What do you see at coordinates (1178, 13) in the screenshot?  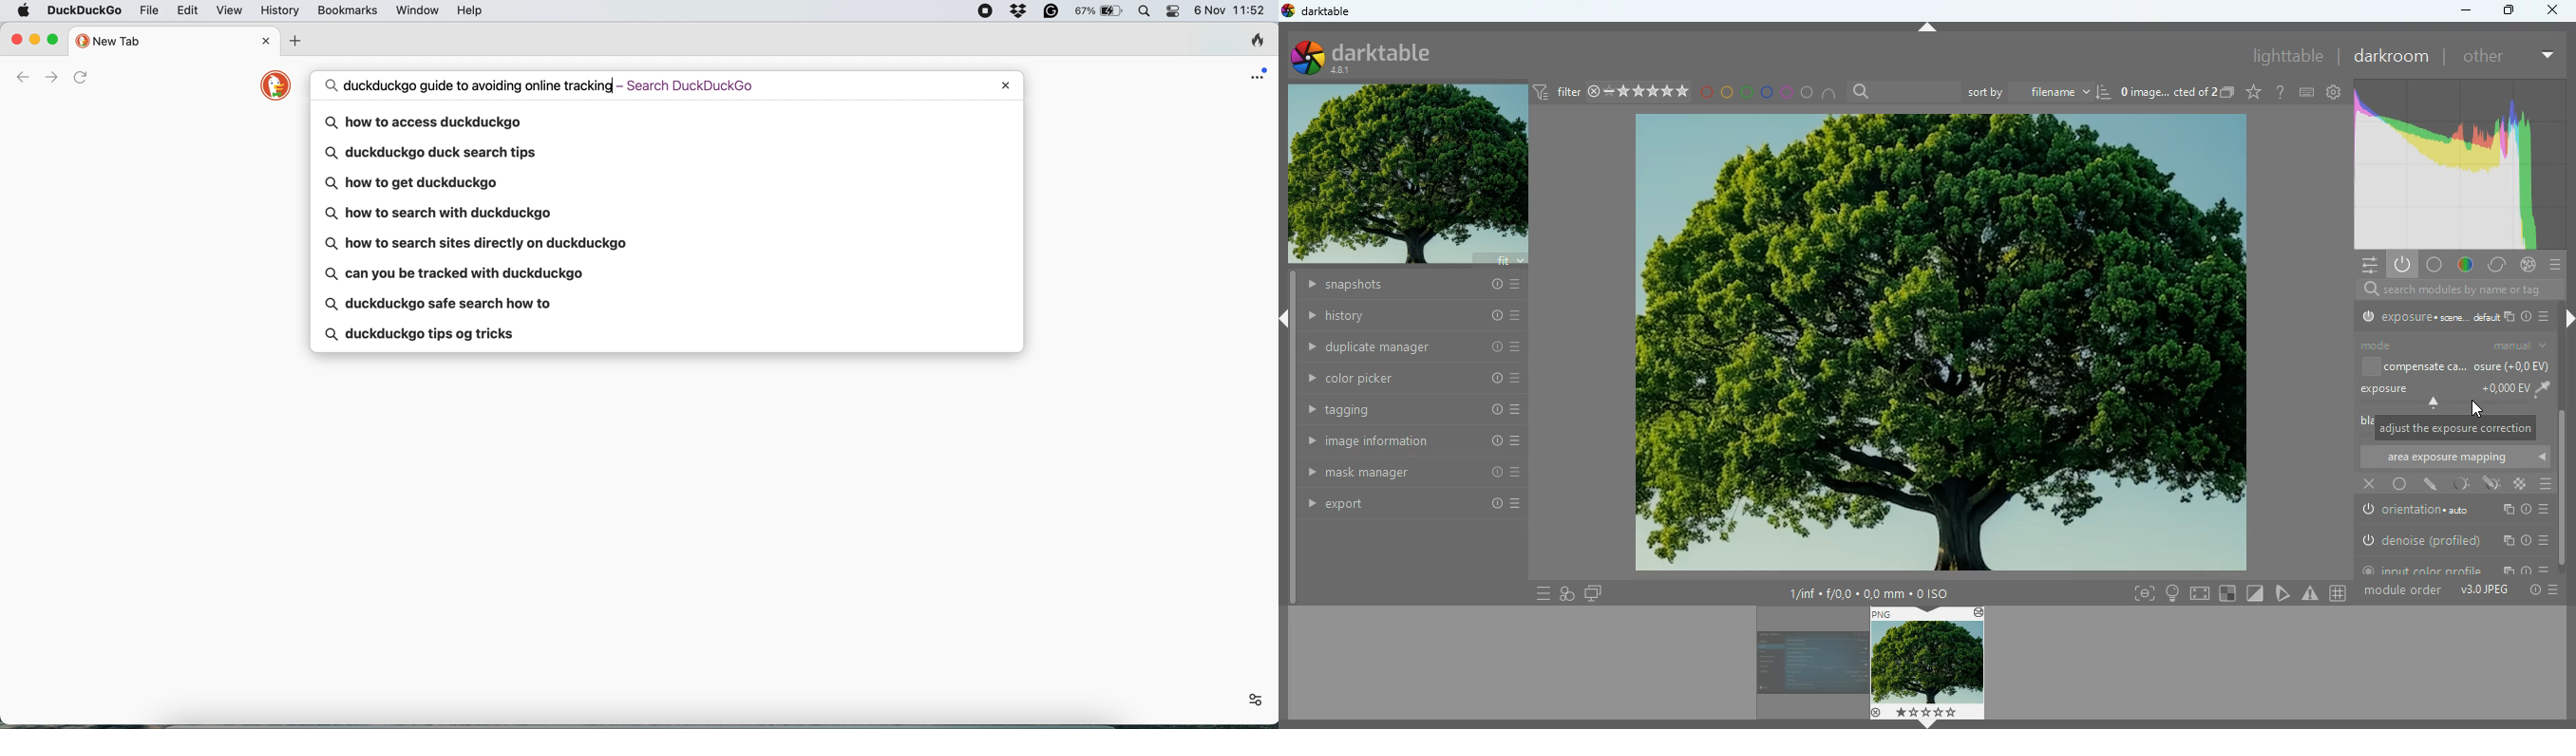 I see `control center` at bounding box center [1178, 13].